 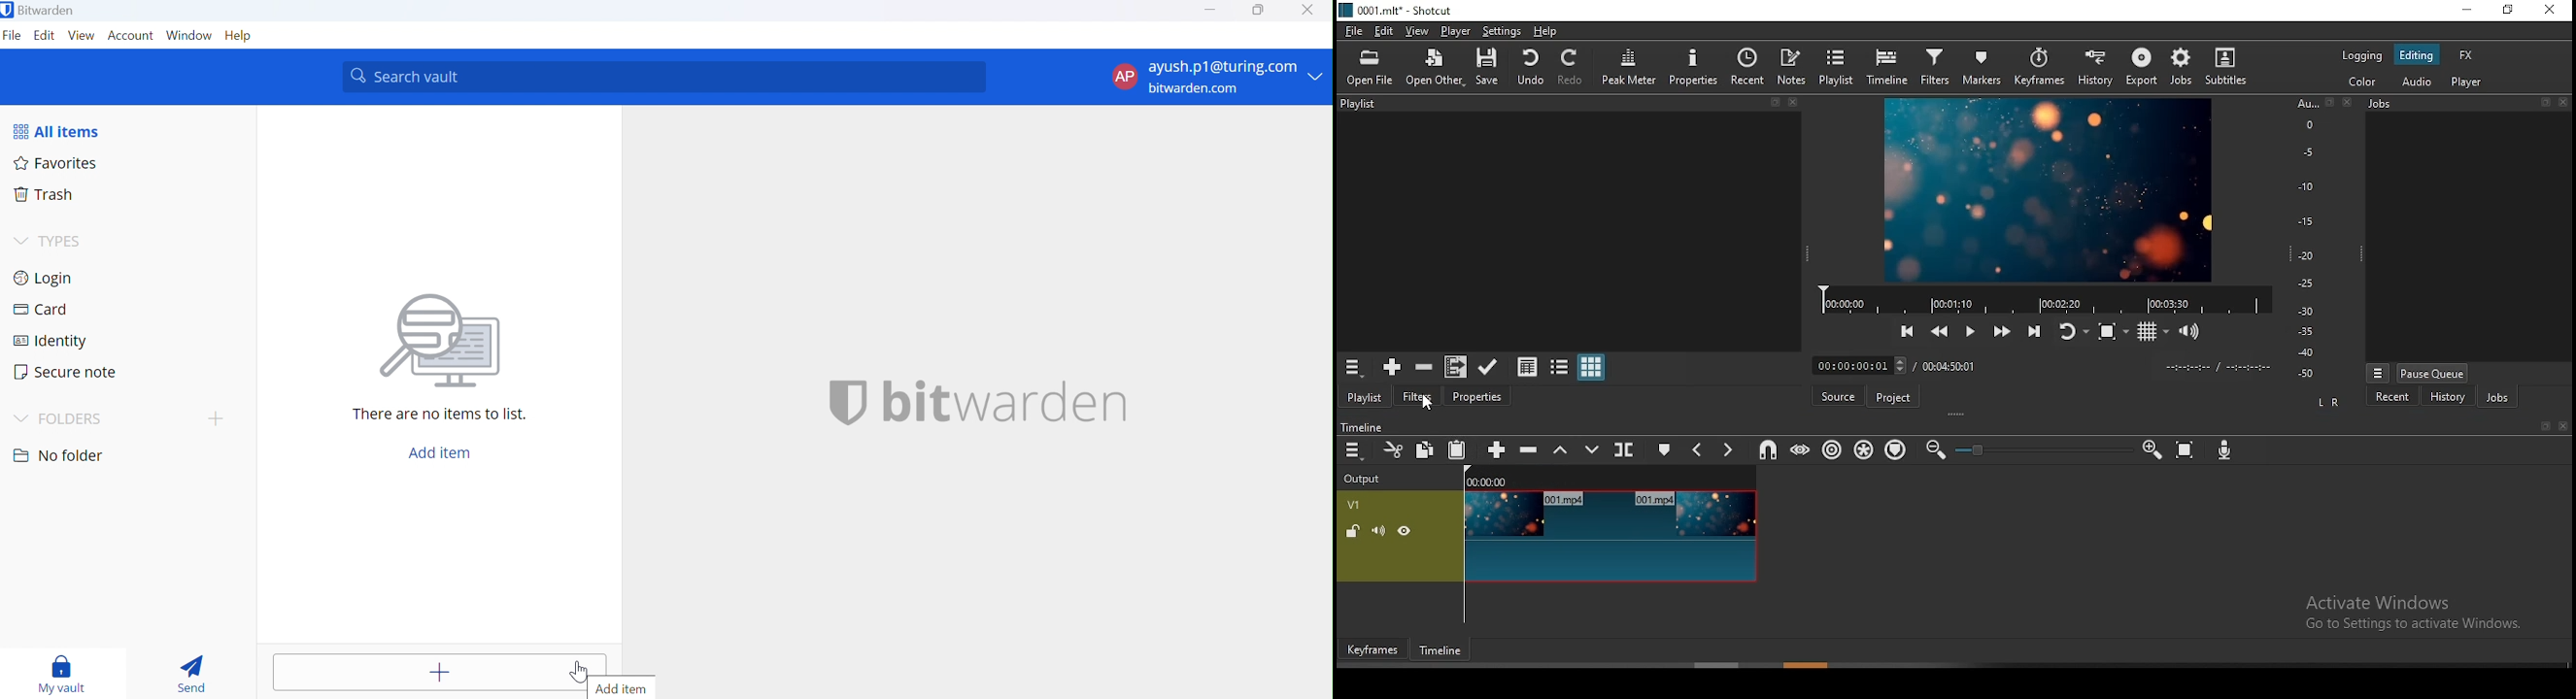 I want to click on zoom timeline to fit, so click(x=2186, y=450).